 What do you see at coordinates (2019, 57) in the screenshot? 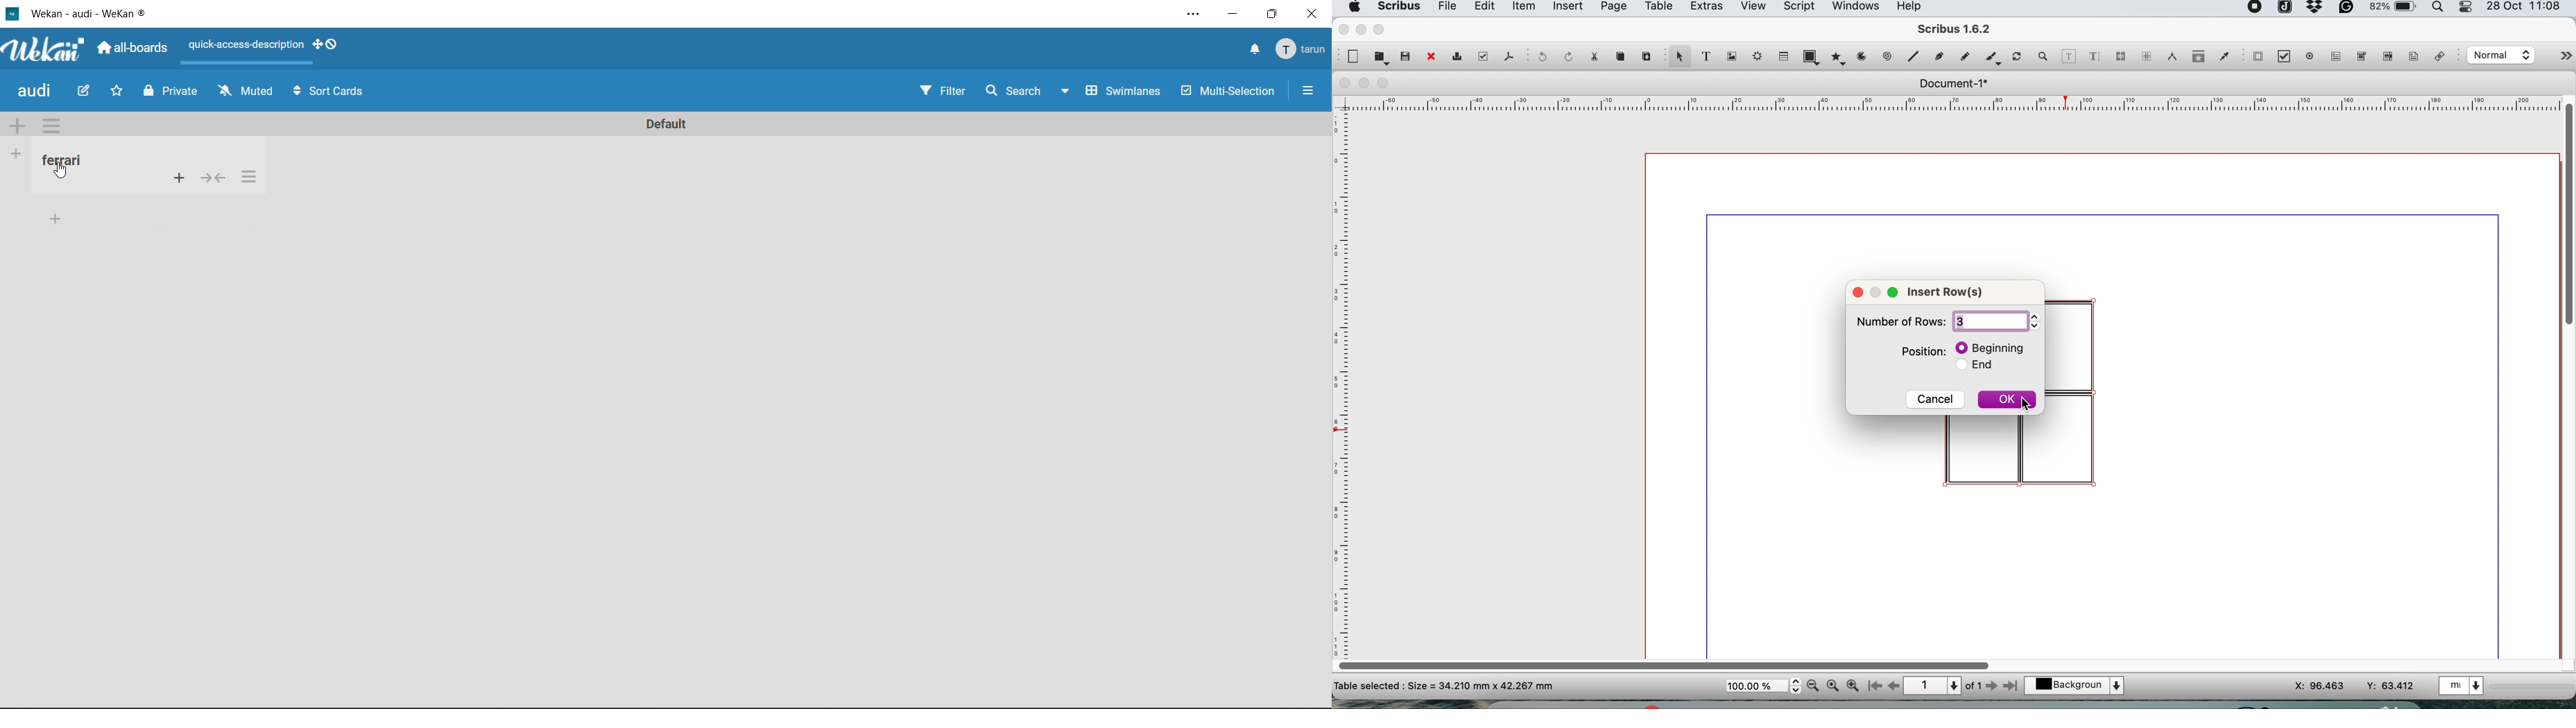
I see `rotate` at bounding box center [2019, 57].